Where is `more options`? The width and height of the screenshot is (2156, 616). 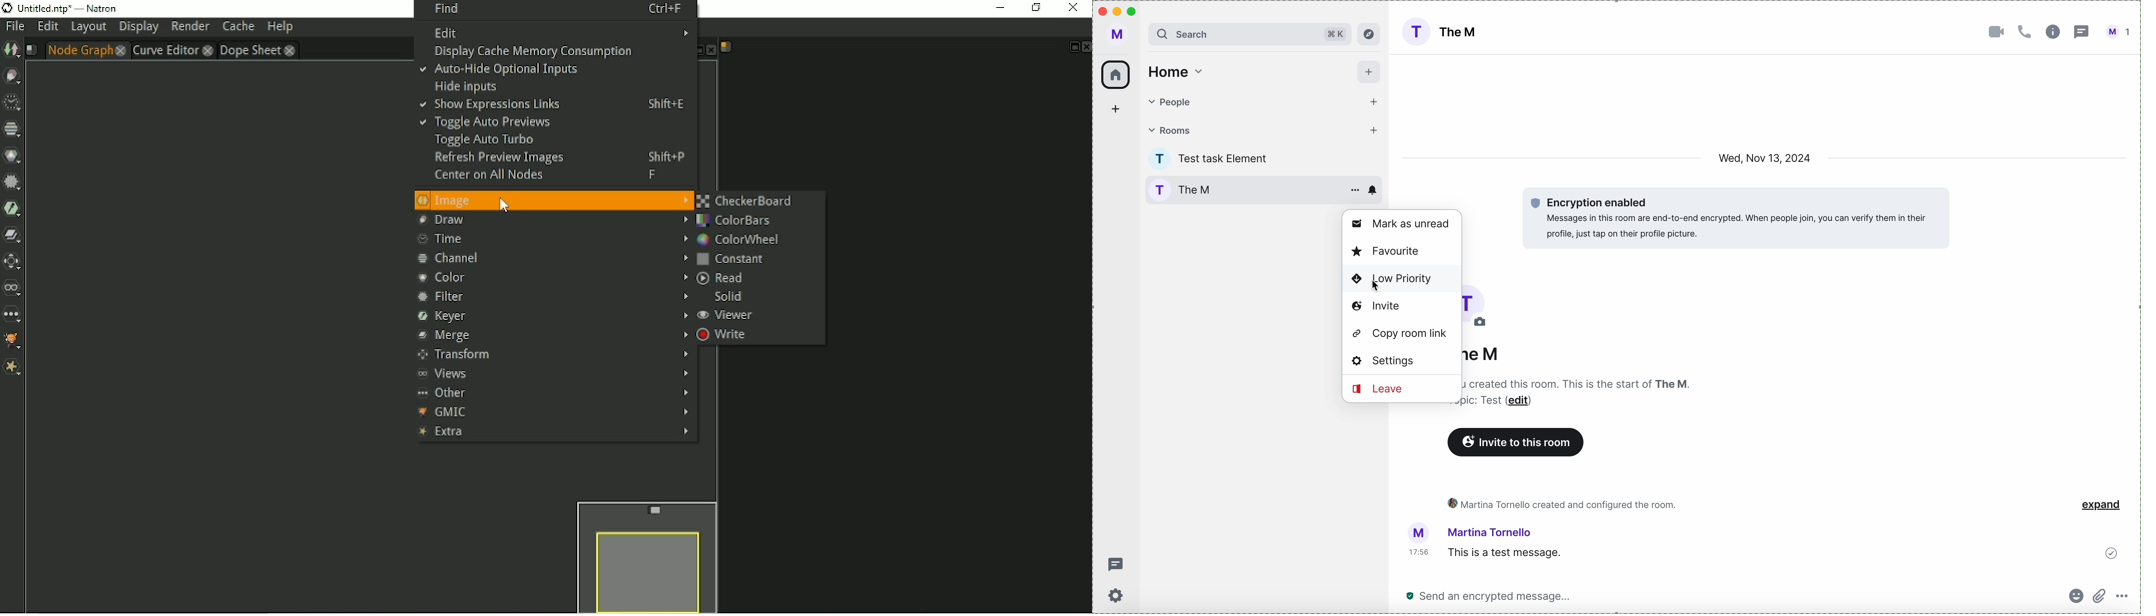
more options is located at coordinates (1356, 192).